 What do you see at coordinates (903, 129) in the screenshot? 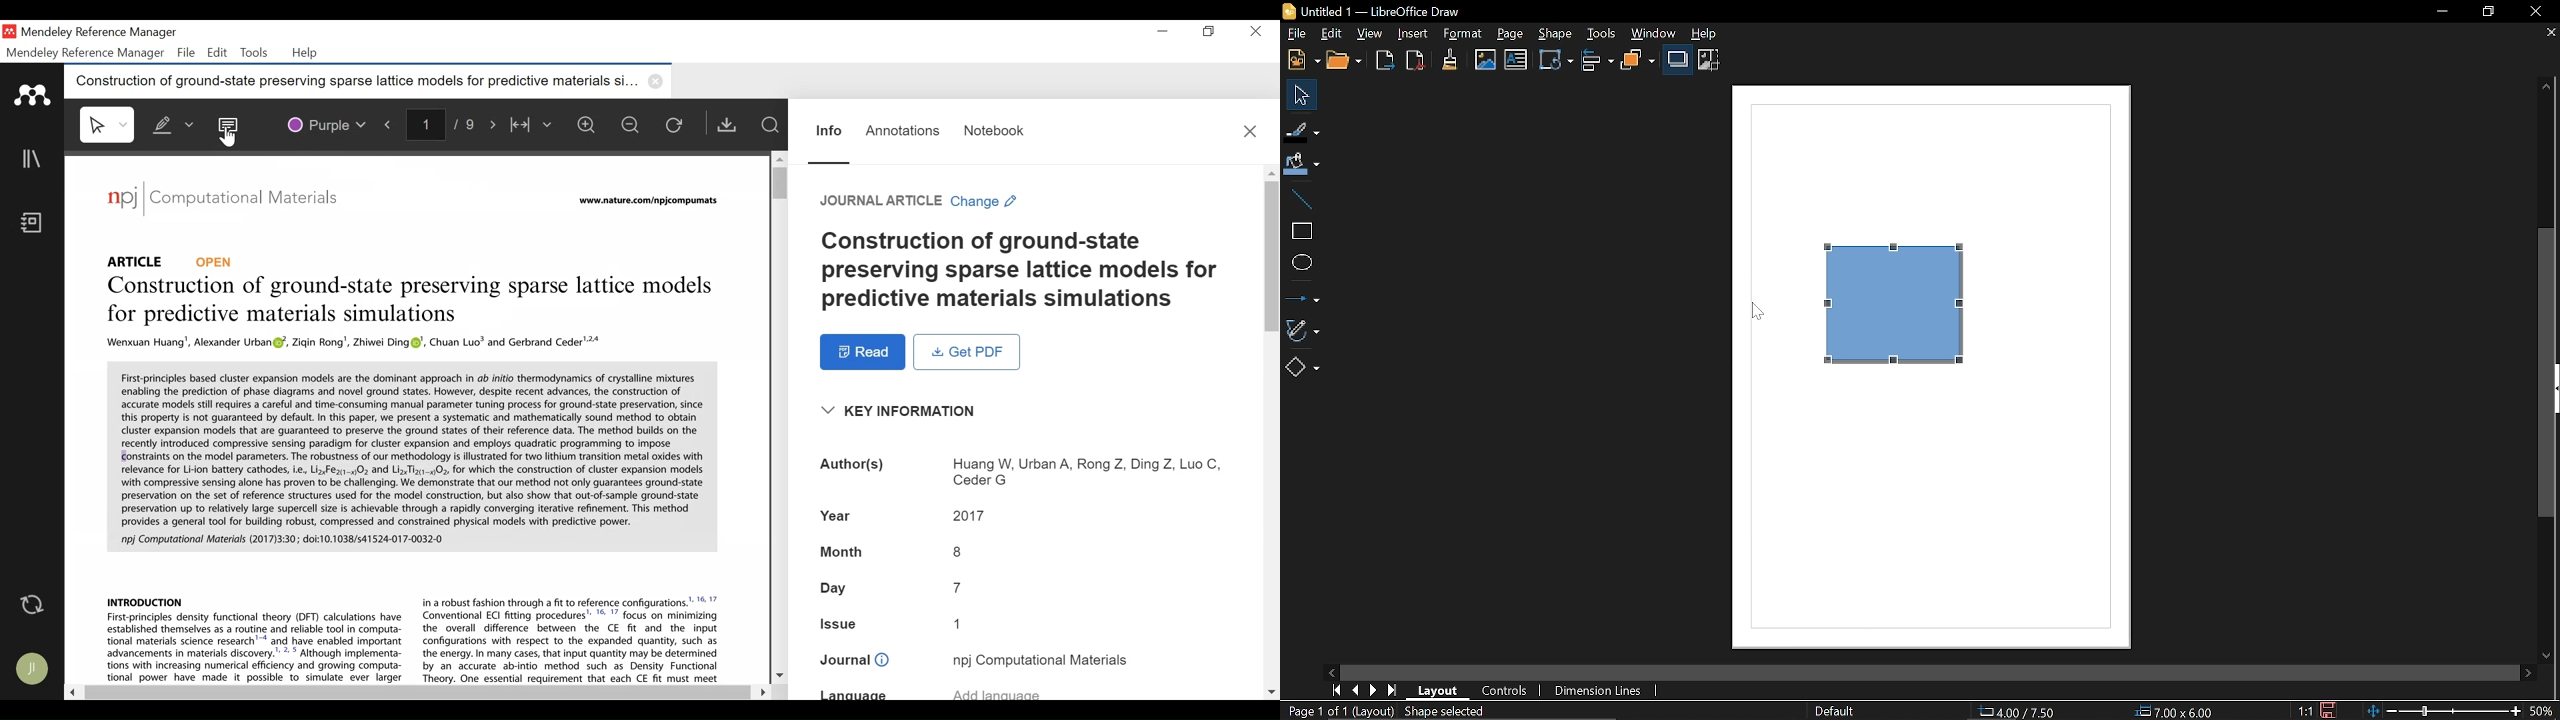
I see `Annotations` at bounding box center [903, 129].